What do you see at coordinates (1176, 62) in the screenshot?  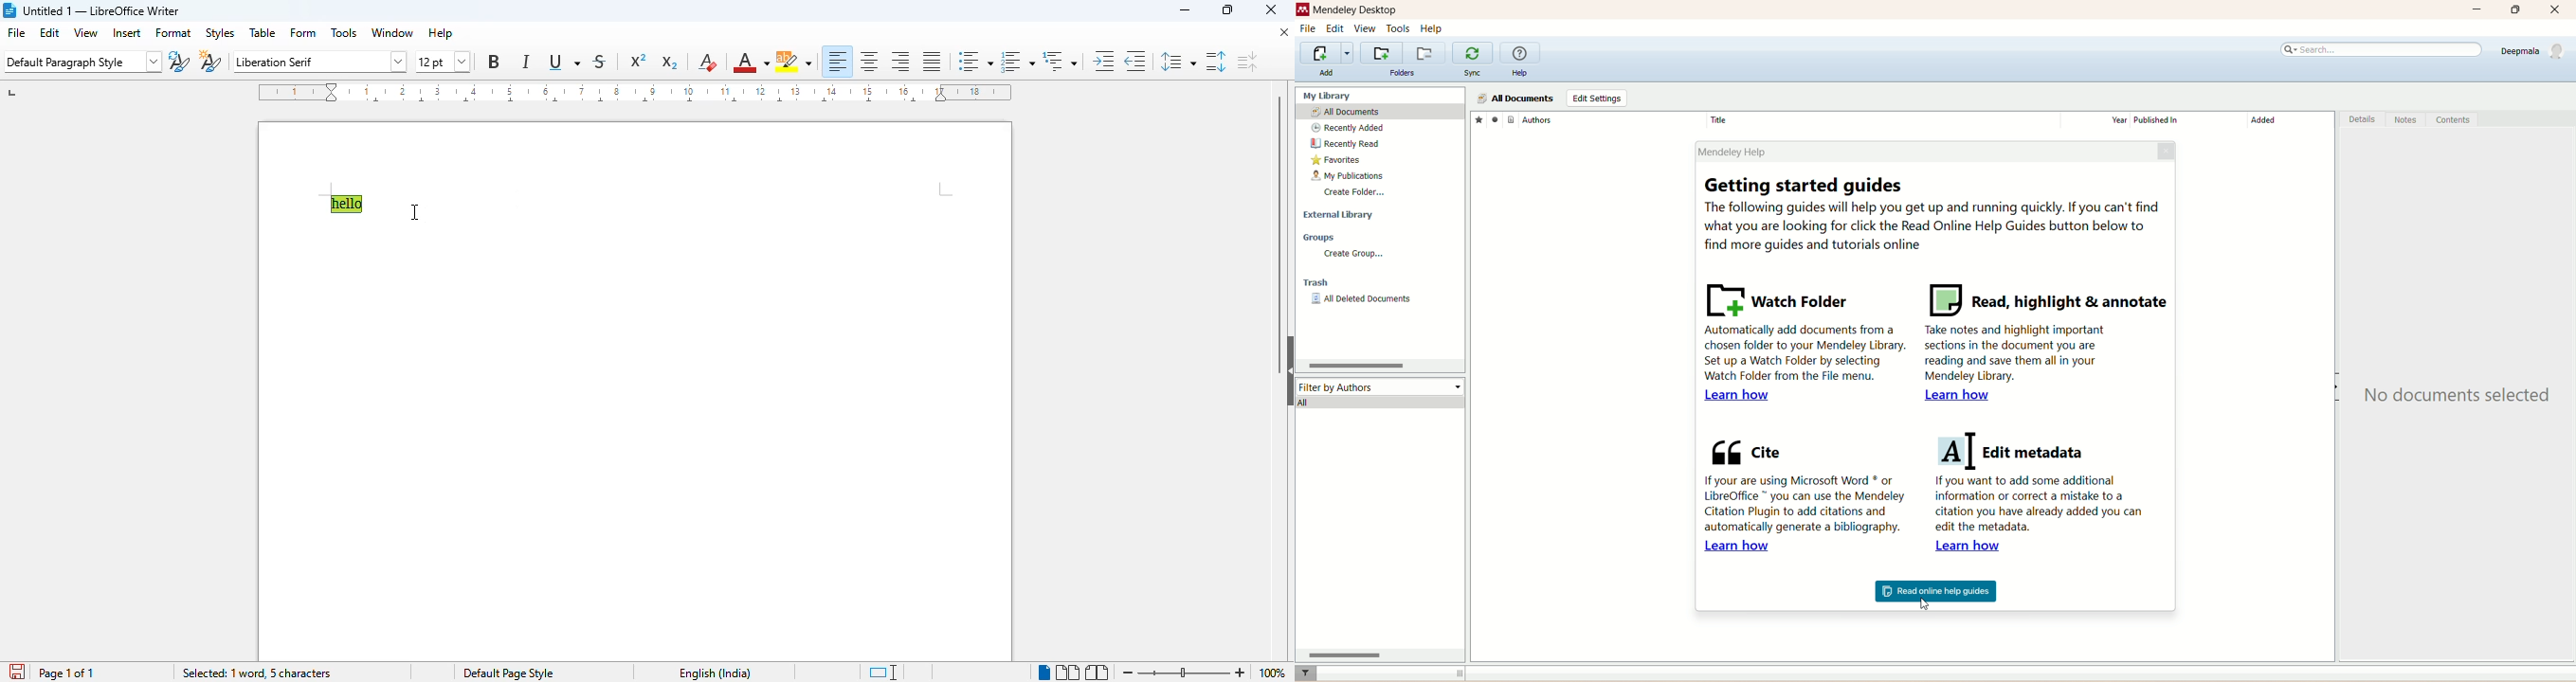 I see `set line spacing` at bounding box center [1176, 62].